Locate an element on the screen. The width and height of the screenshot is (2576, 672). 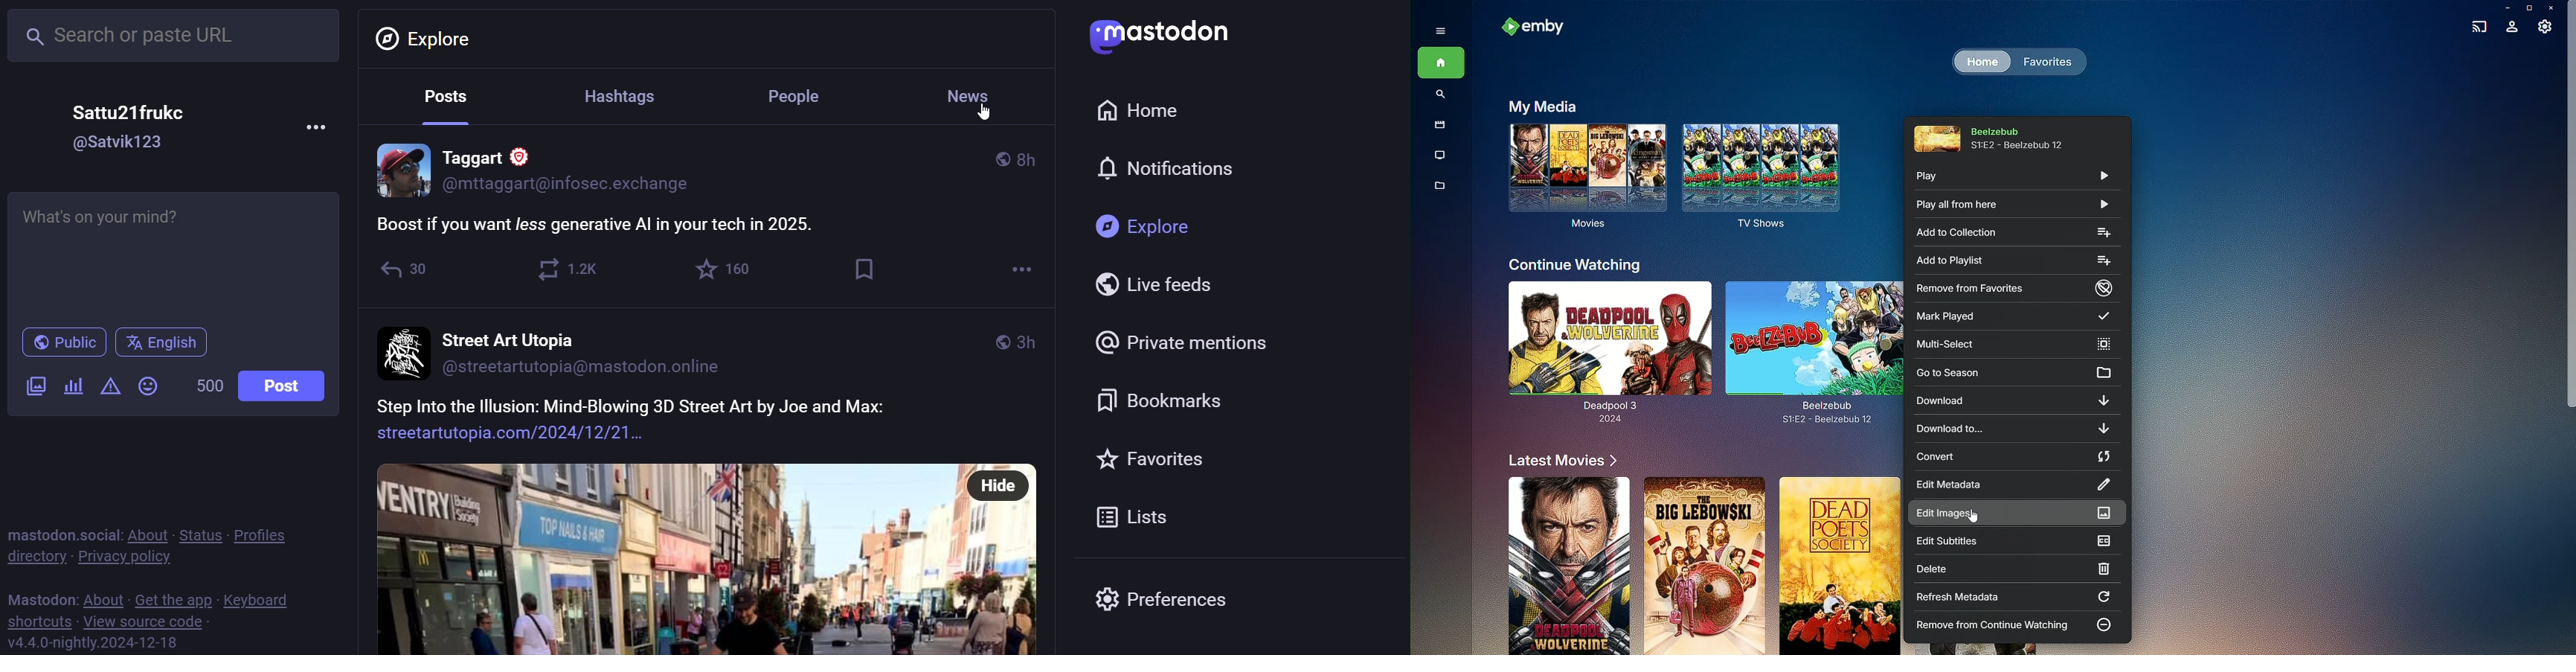
private mention is located at coordinates (1200, 339).